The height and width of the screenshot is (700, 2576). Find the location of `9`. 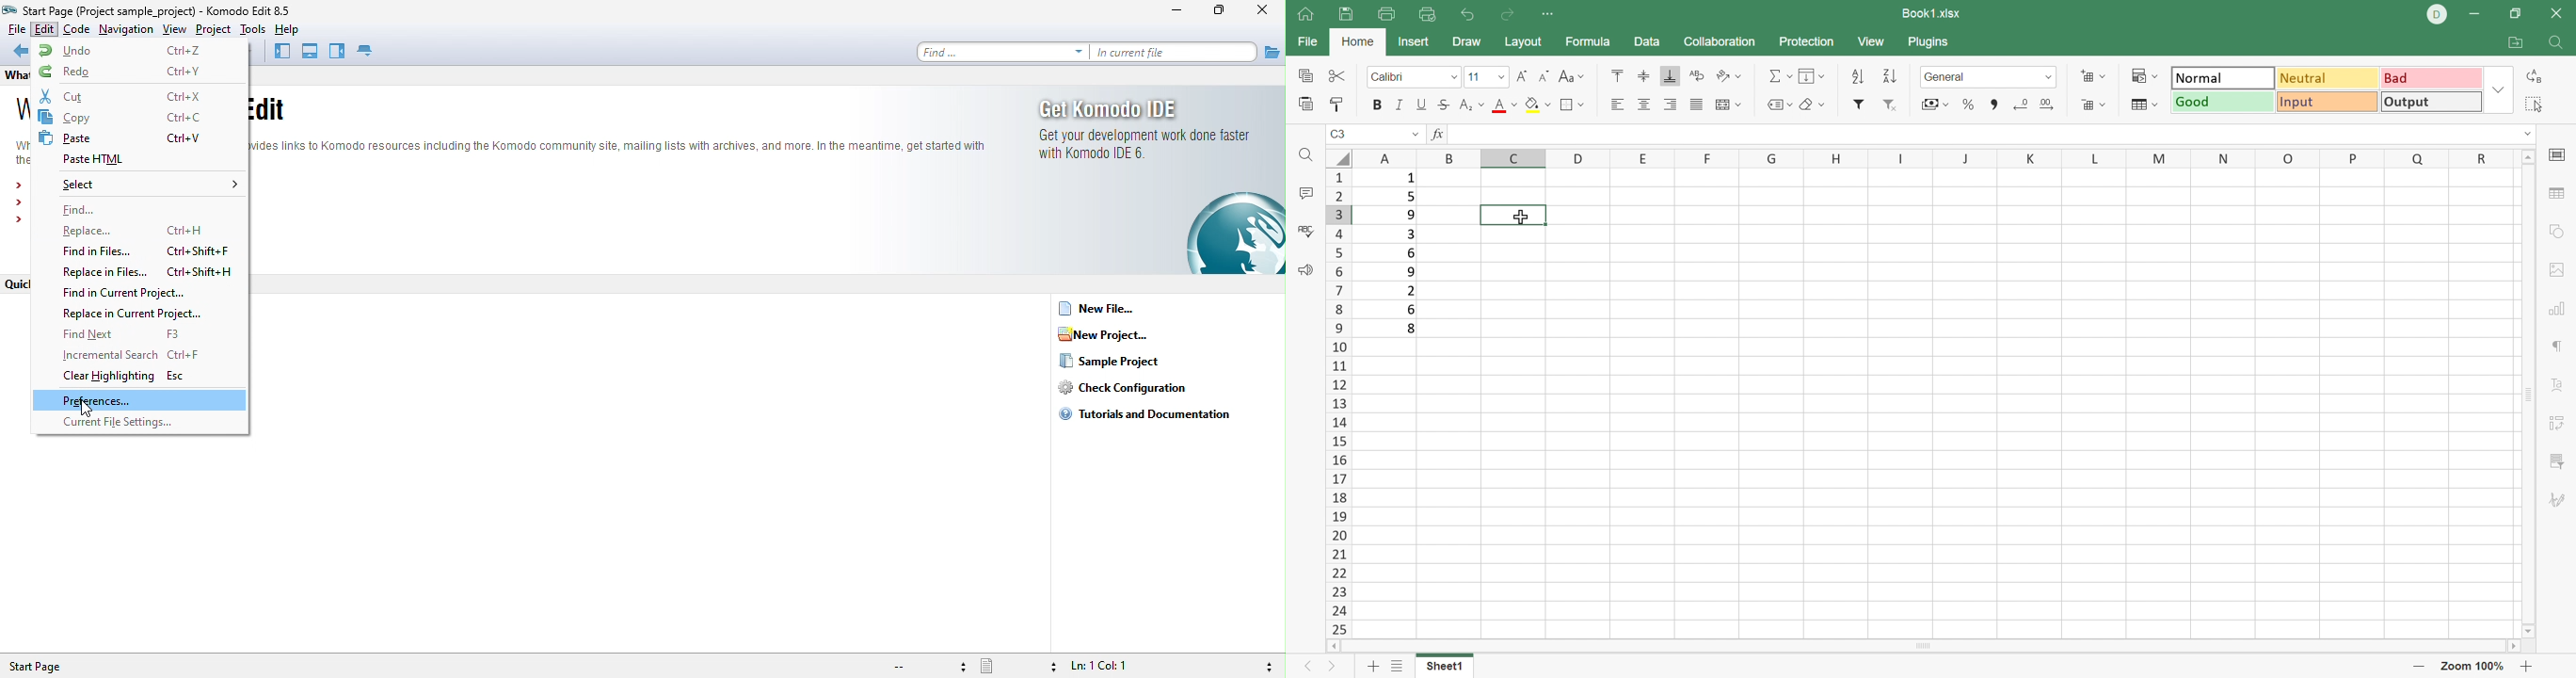

9 is located at coordinates (1410, 270).